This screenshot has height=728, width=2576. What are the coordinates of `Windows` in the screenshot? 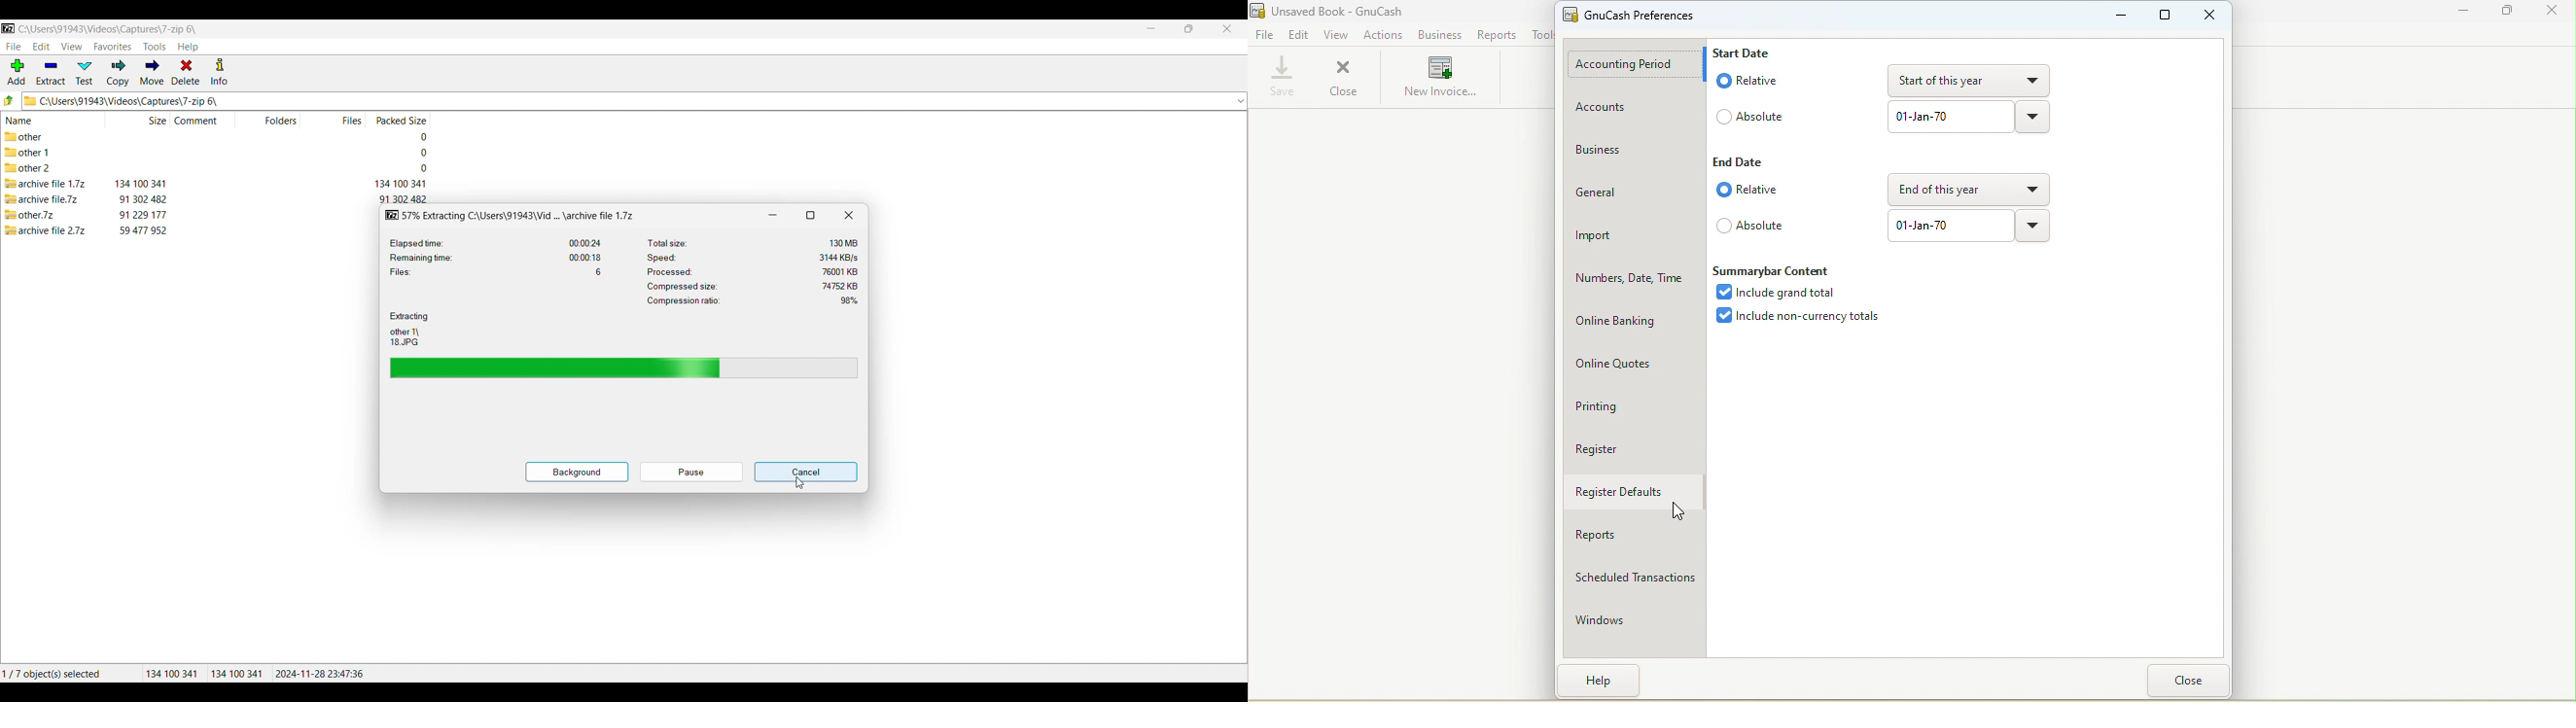 It's located at (1636, 620).